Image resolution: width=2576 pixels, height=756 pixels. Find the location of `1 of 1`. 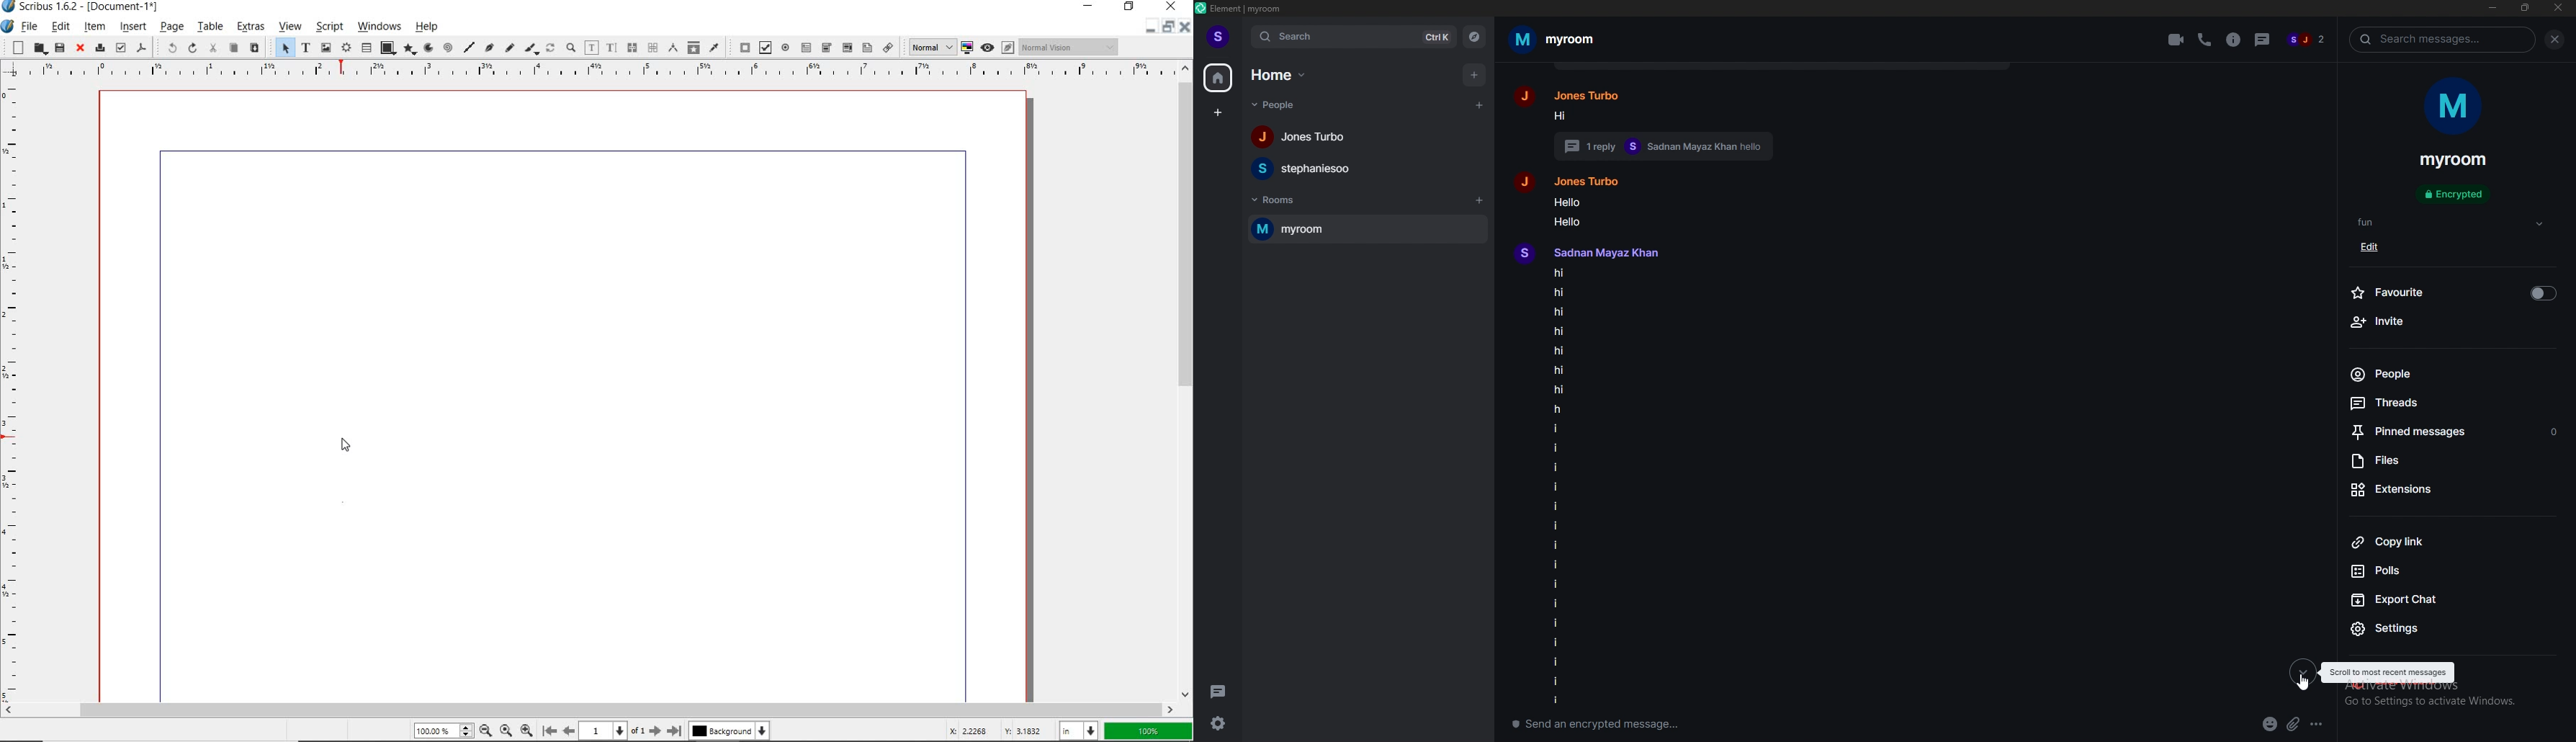

1 of 1 is located at coordinates (612, 731).